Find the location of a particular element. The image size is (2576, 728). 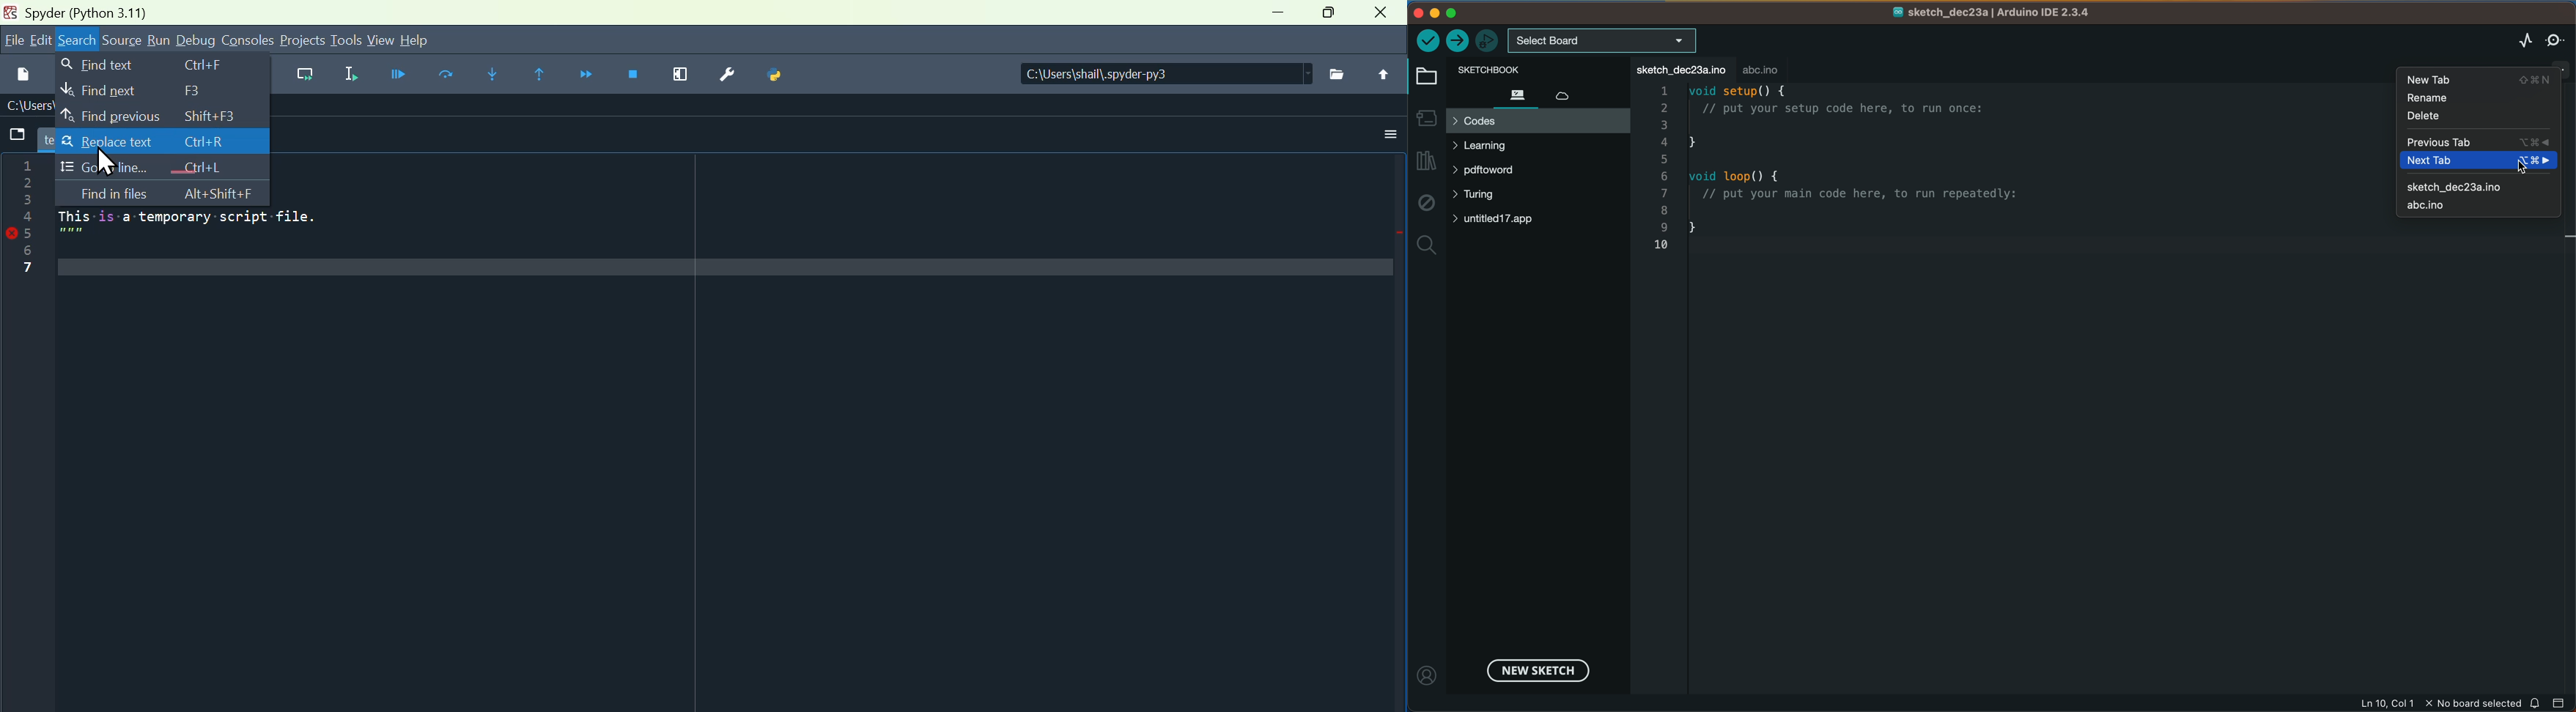

search is located at coordinates (1427, 244).